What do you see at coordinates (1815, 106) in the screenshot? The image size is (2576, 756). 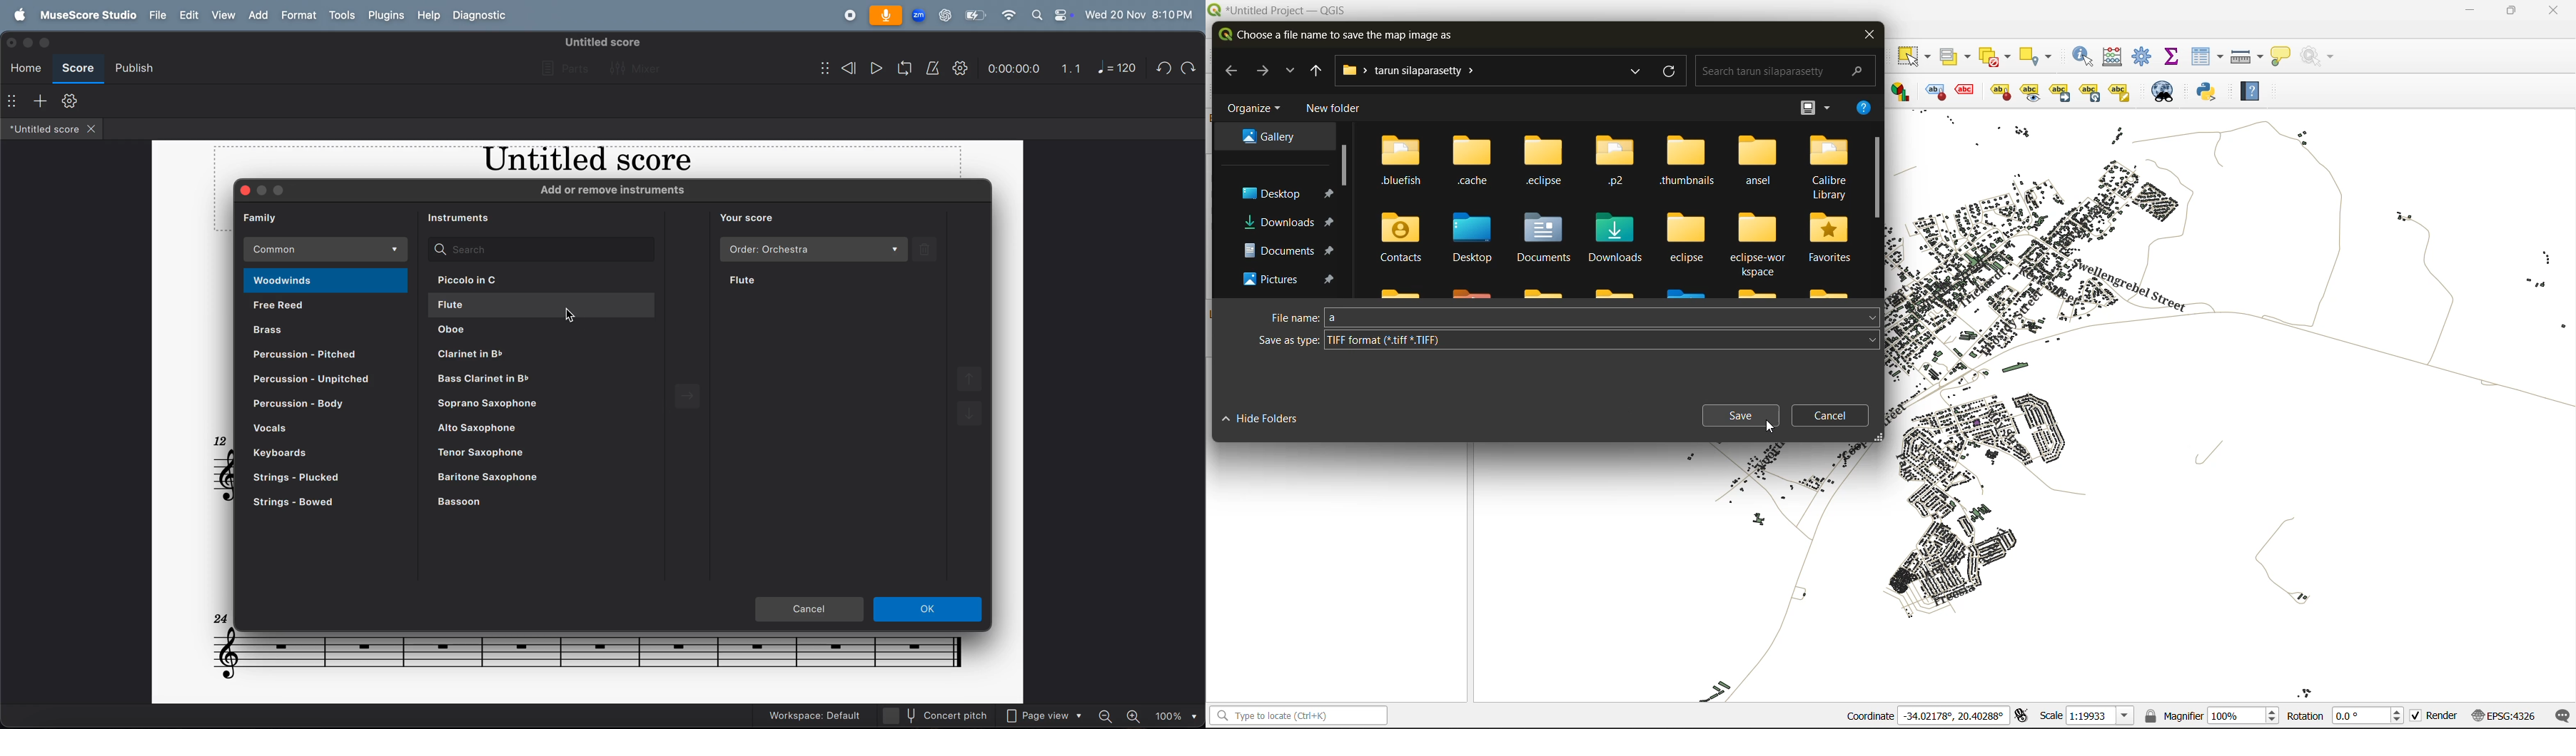 I see `view` at bounding box center [1815, 106].